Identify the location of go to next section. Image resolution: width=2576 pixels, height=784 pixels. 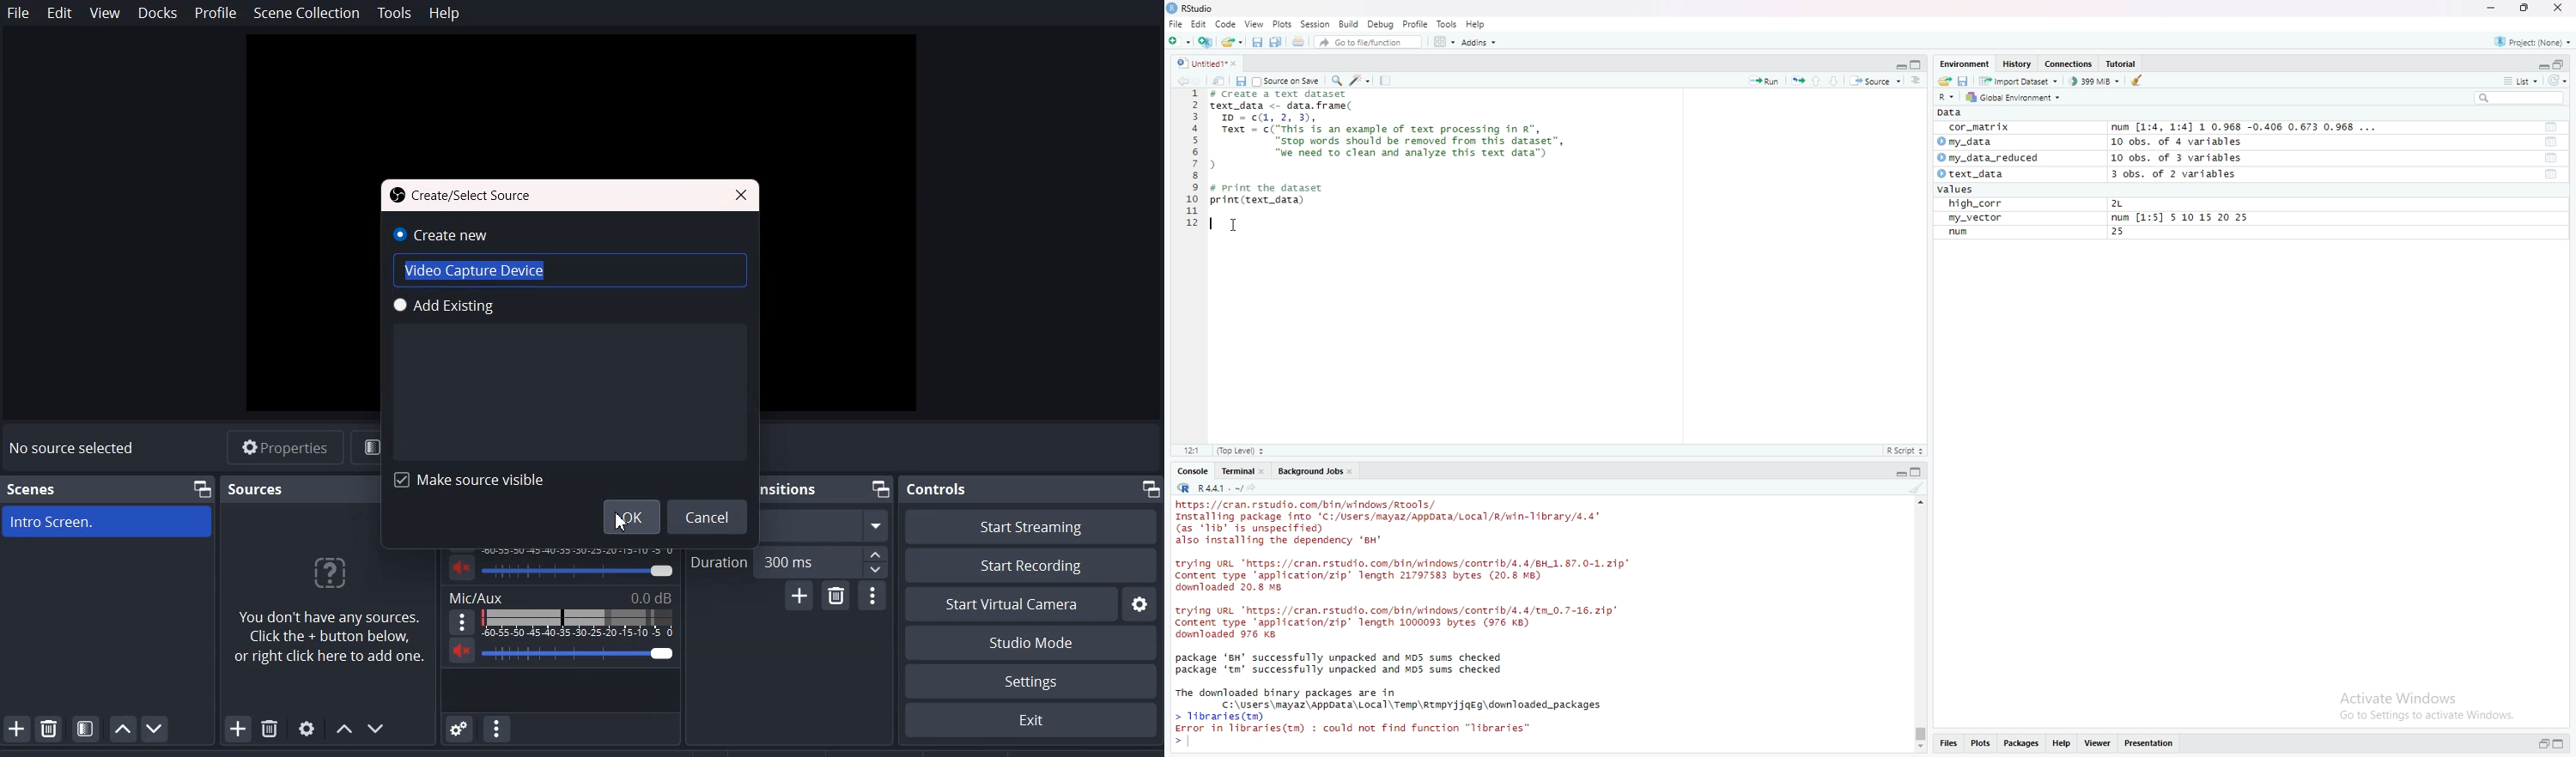
(1837, 79).